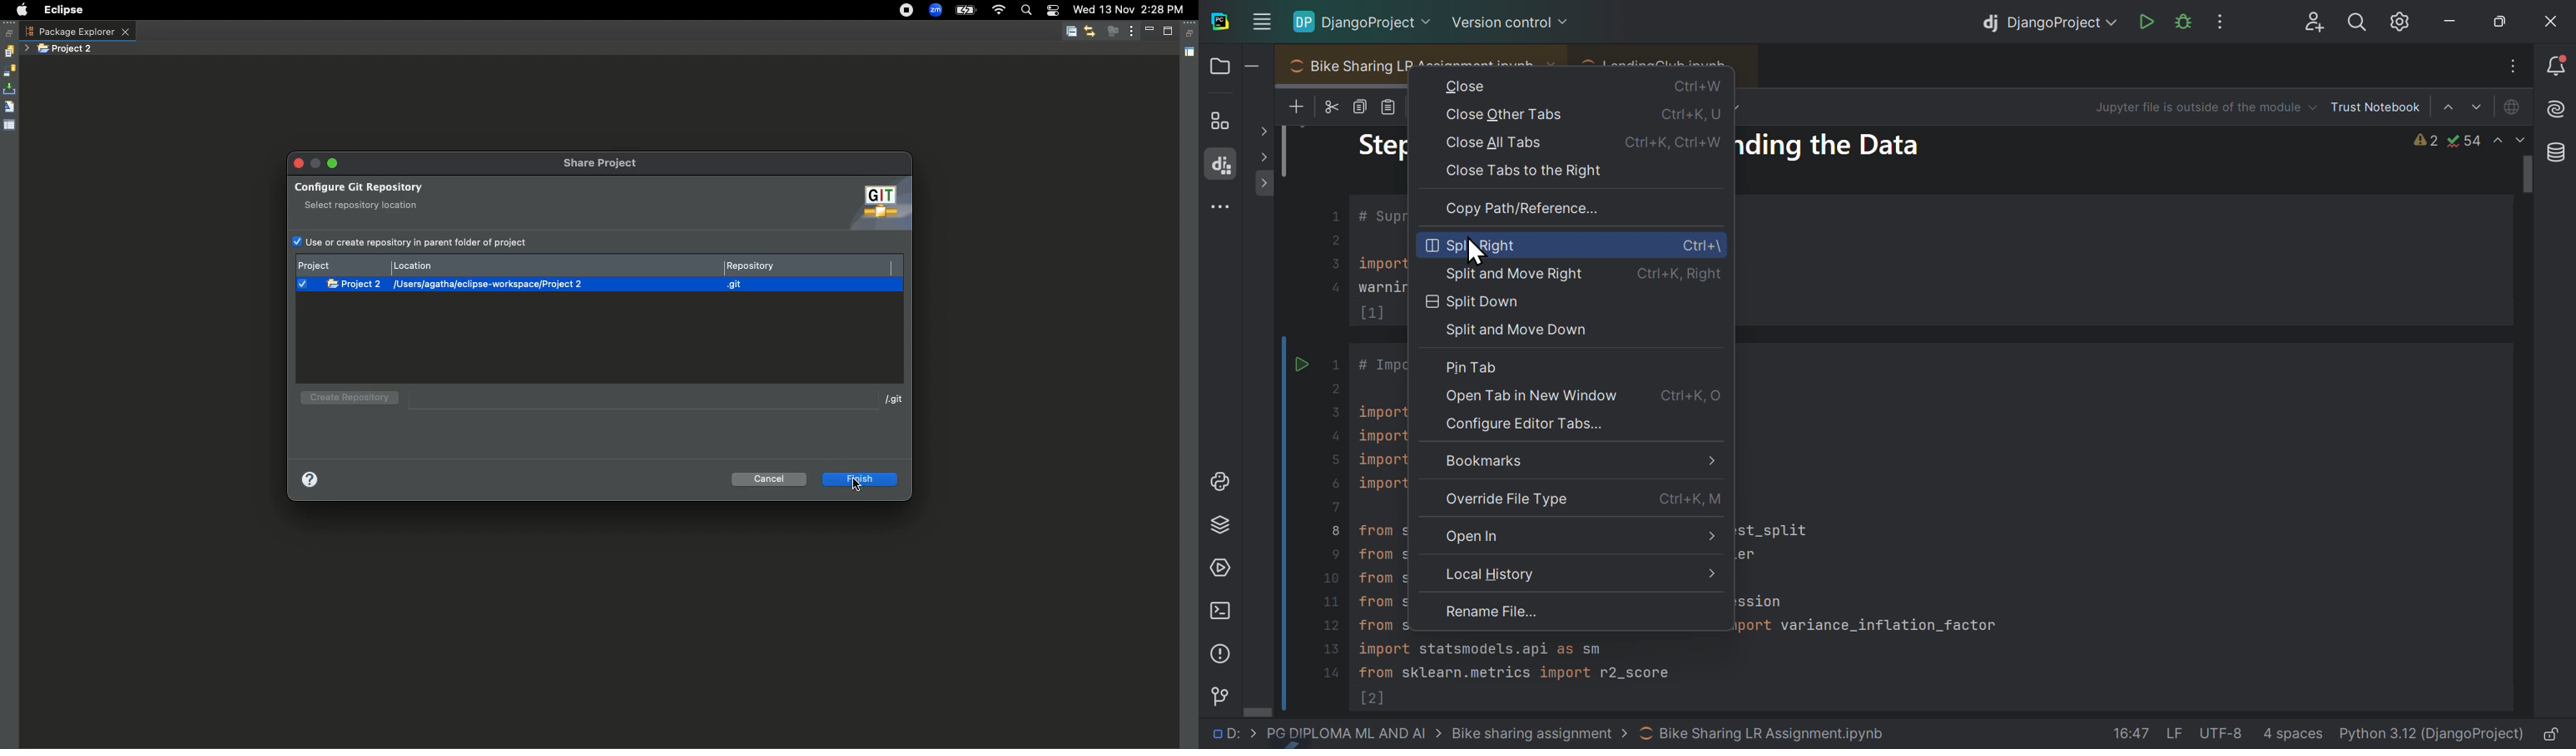  Describe the element at coordinates (1220, 652) in the screenshot. I see `Problems` at that location.